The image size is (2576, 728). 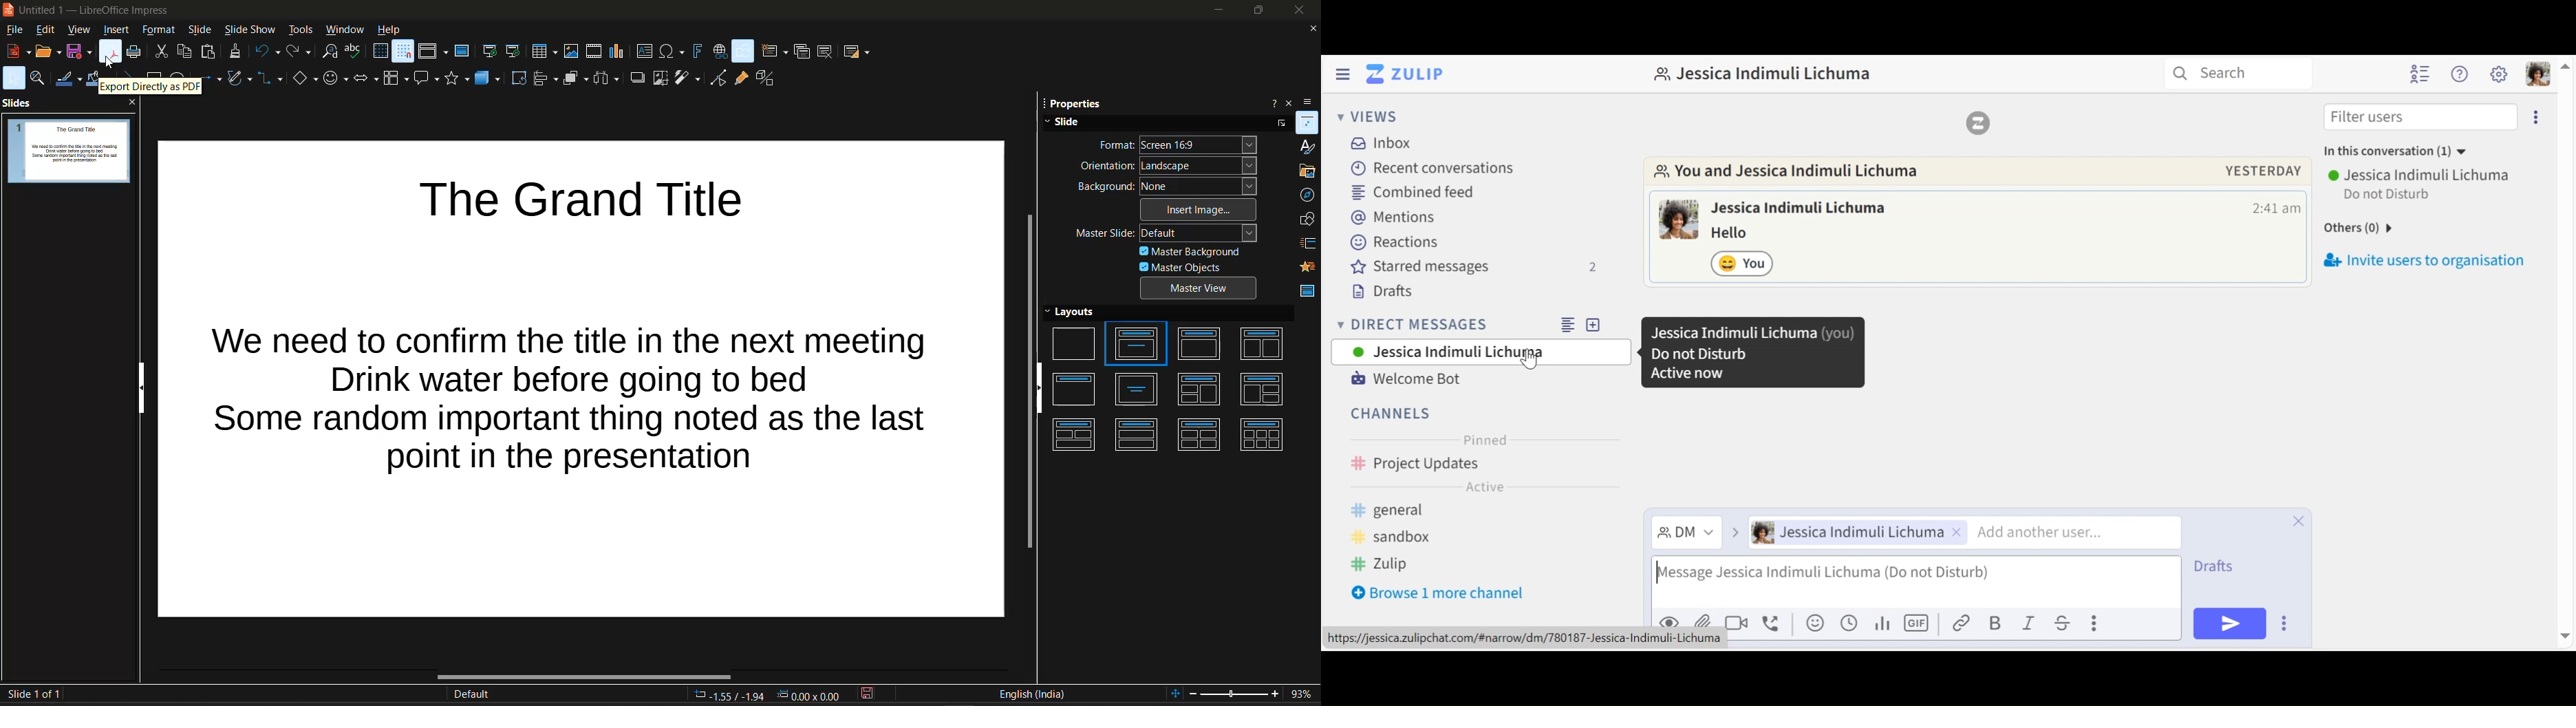 What do you see at coordinates (2420, 175) in the screenshot?
I see `Username` at bounding box center [2420, 175].